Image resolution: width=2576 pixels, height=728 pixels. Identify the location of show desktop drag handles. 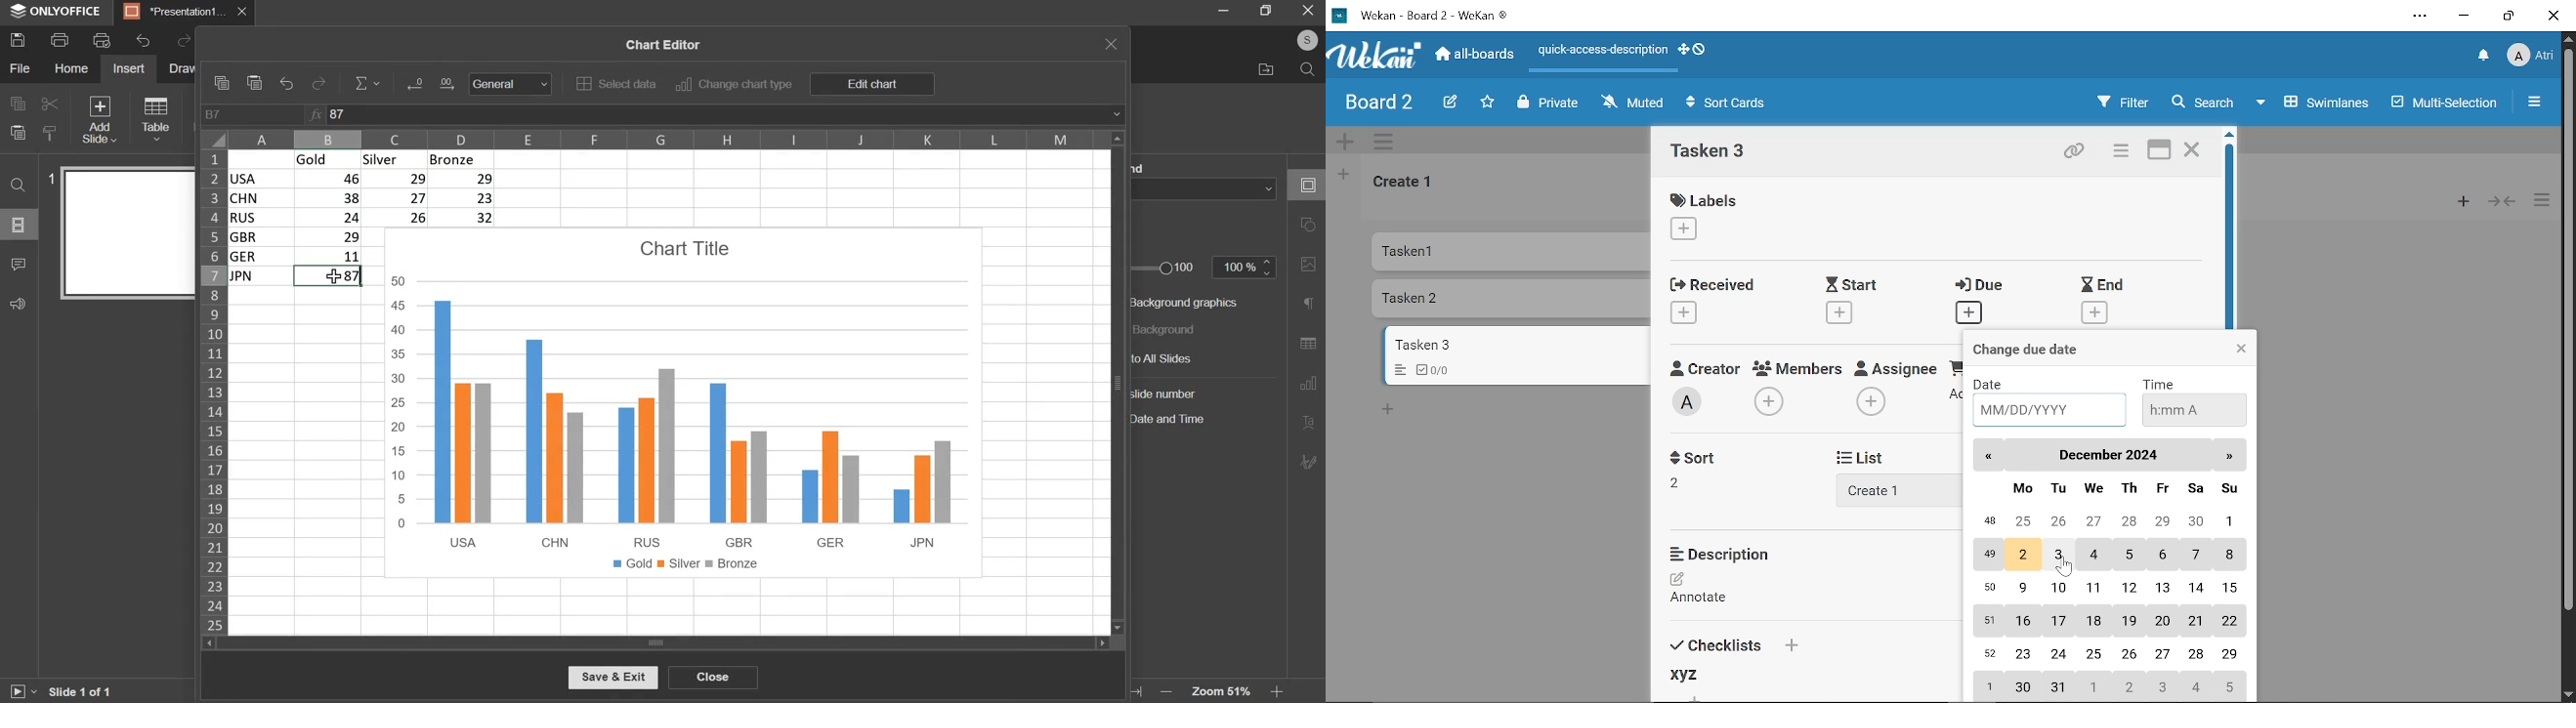
(1699, 51).